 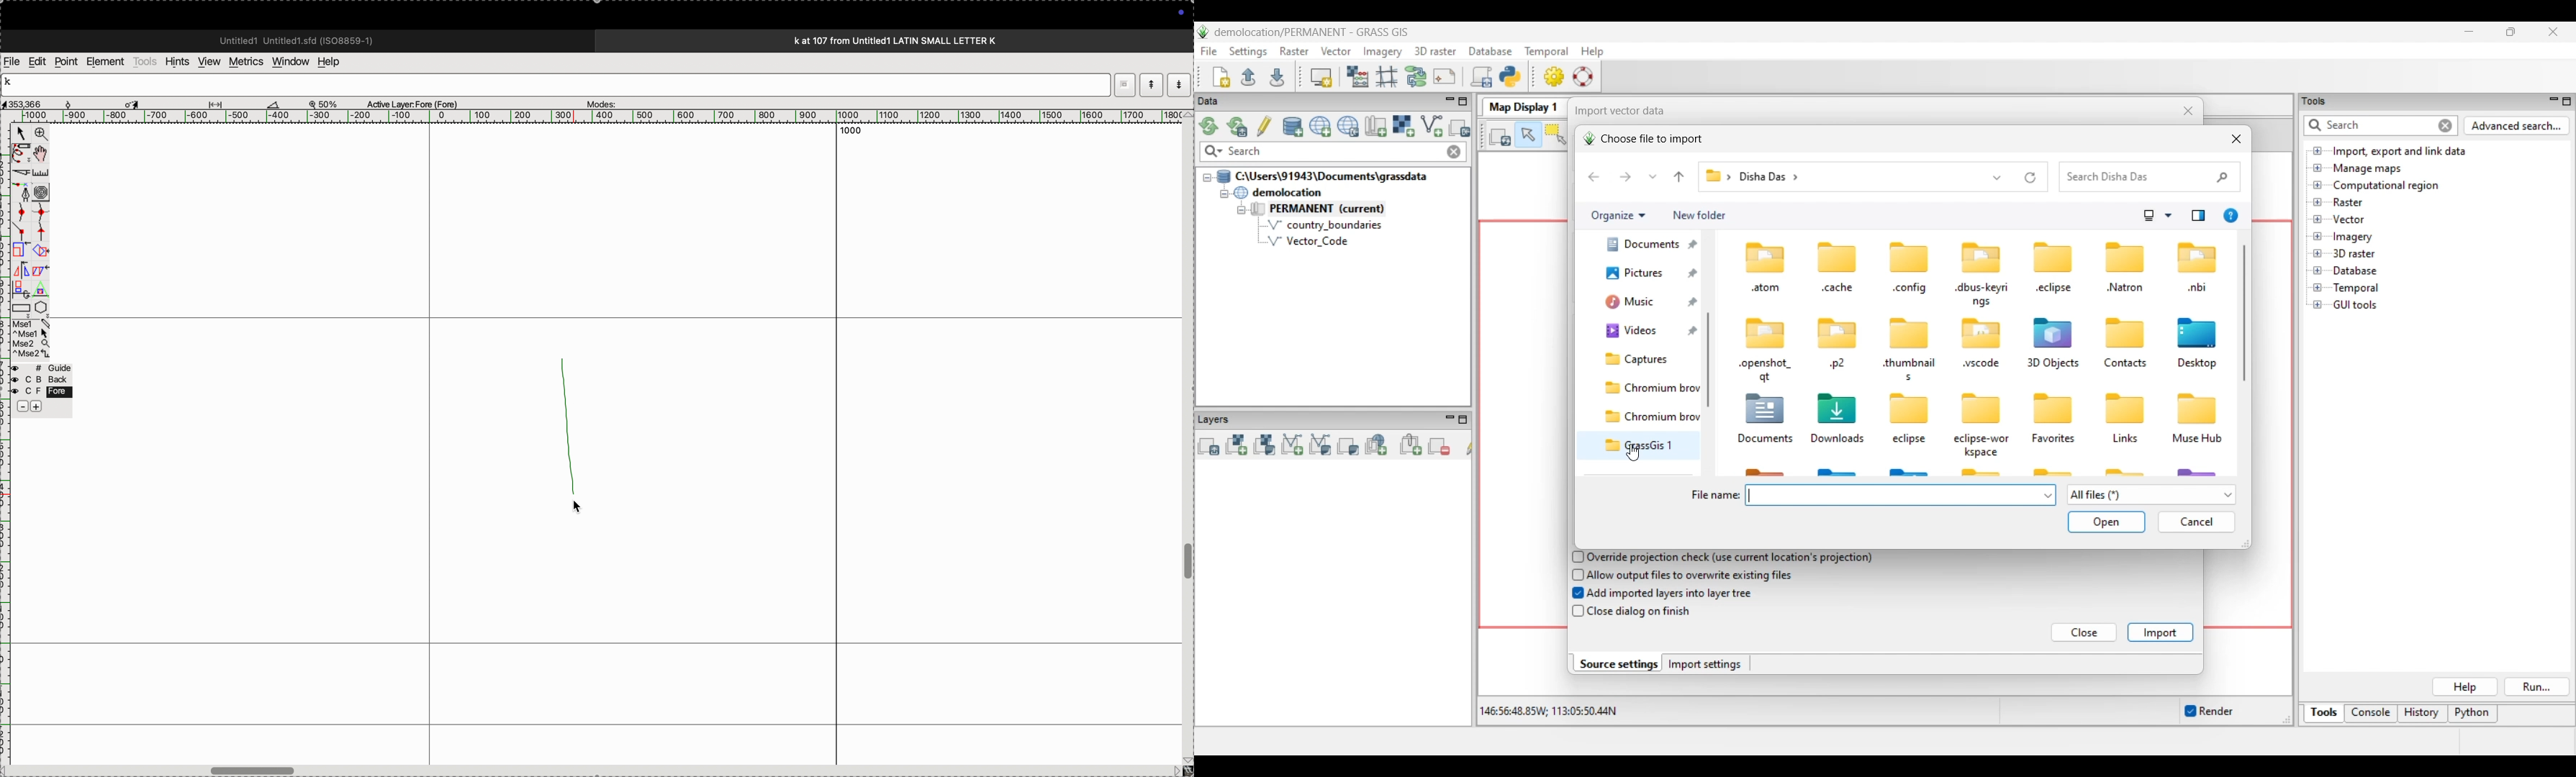 What do you see at coordinates (1501, 136) in the screenshot?
I see `Render map` at bounding box center [1501, 136].